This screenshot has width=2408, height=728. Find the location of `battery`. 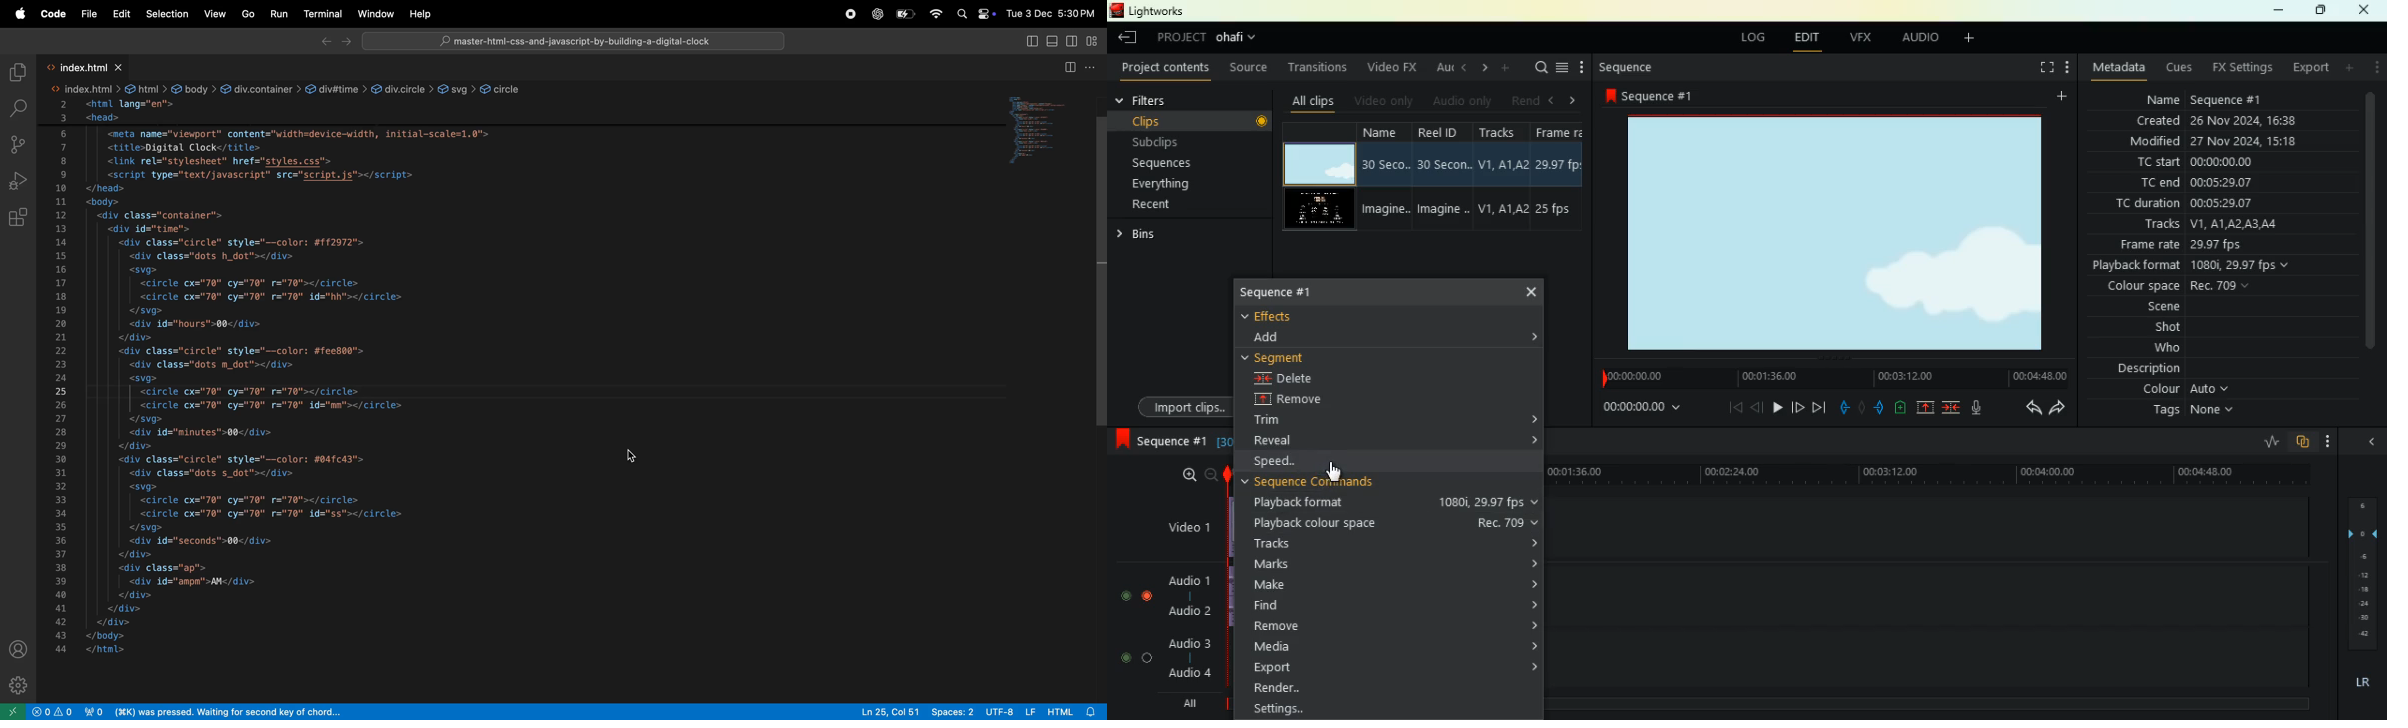

battery is located at coordinates (1899, 409).